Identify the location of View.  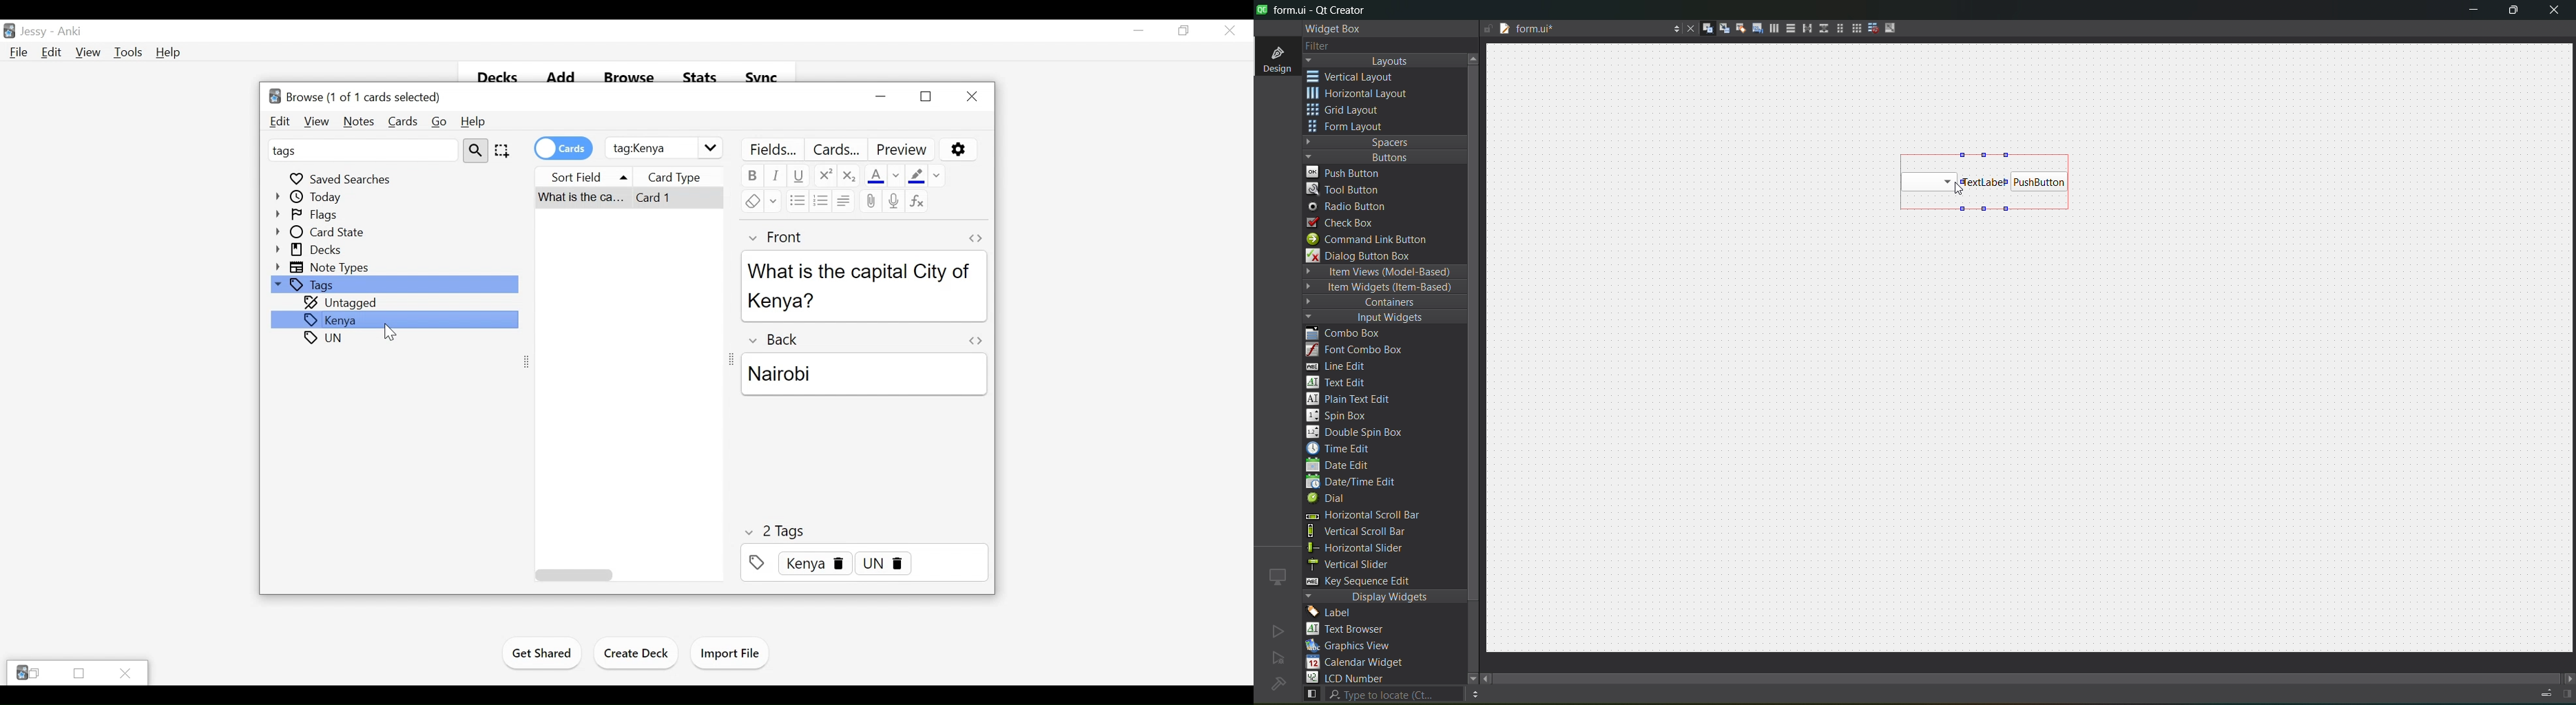
(315, 121).